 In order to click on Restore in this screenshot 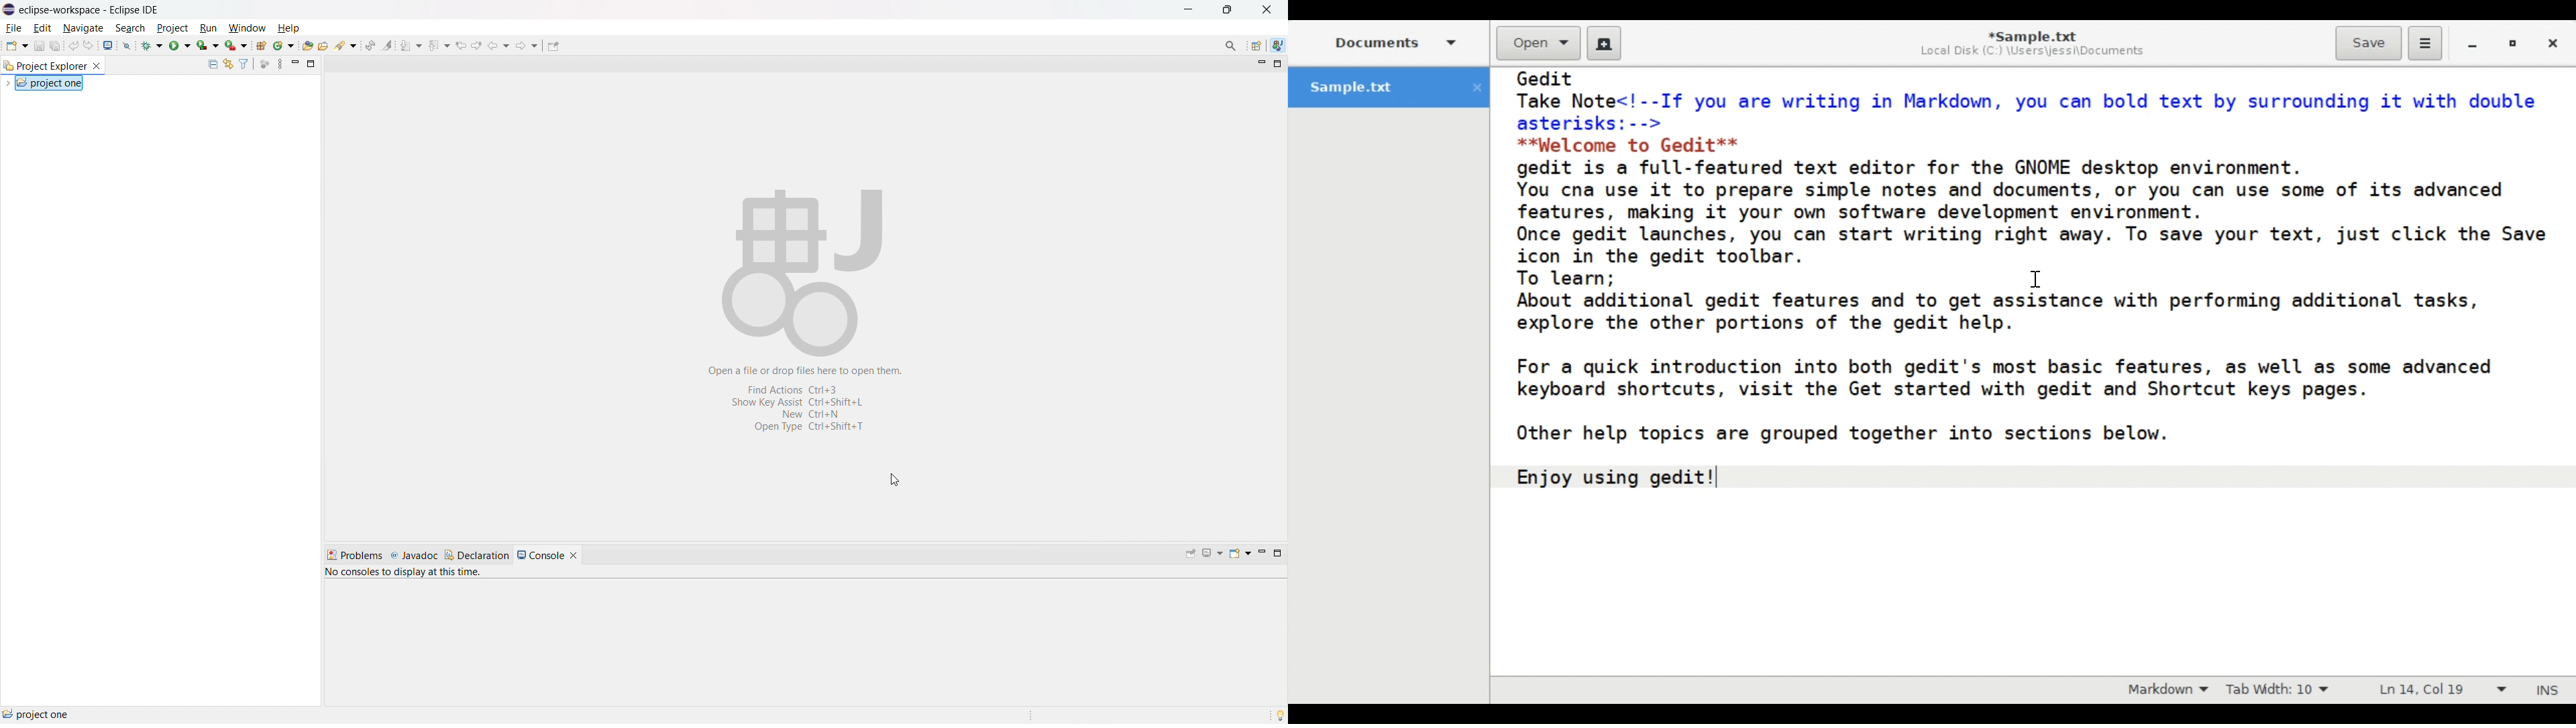, I will do `click(2518, 44)`.